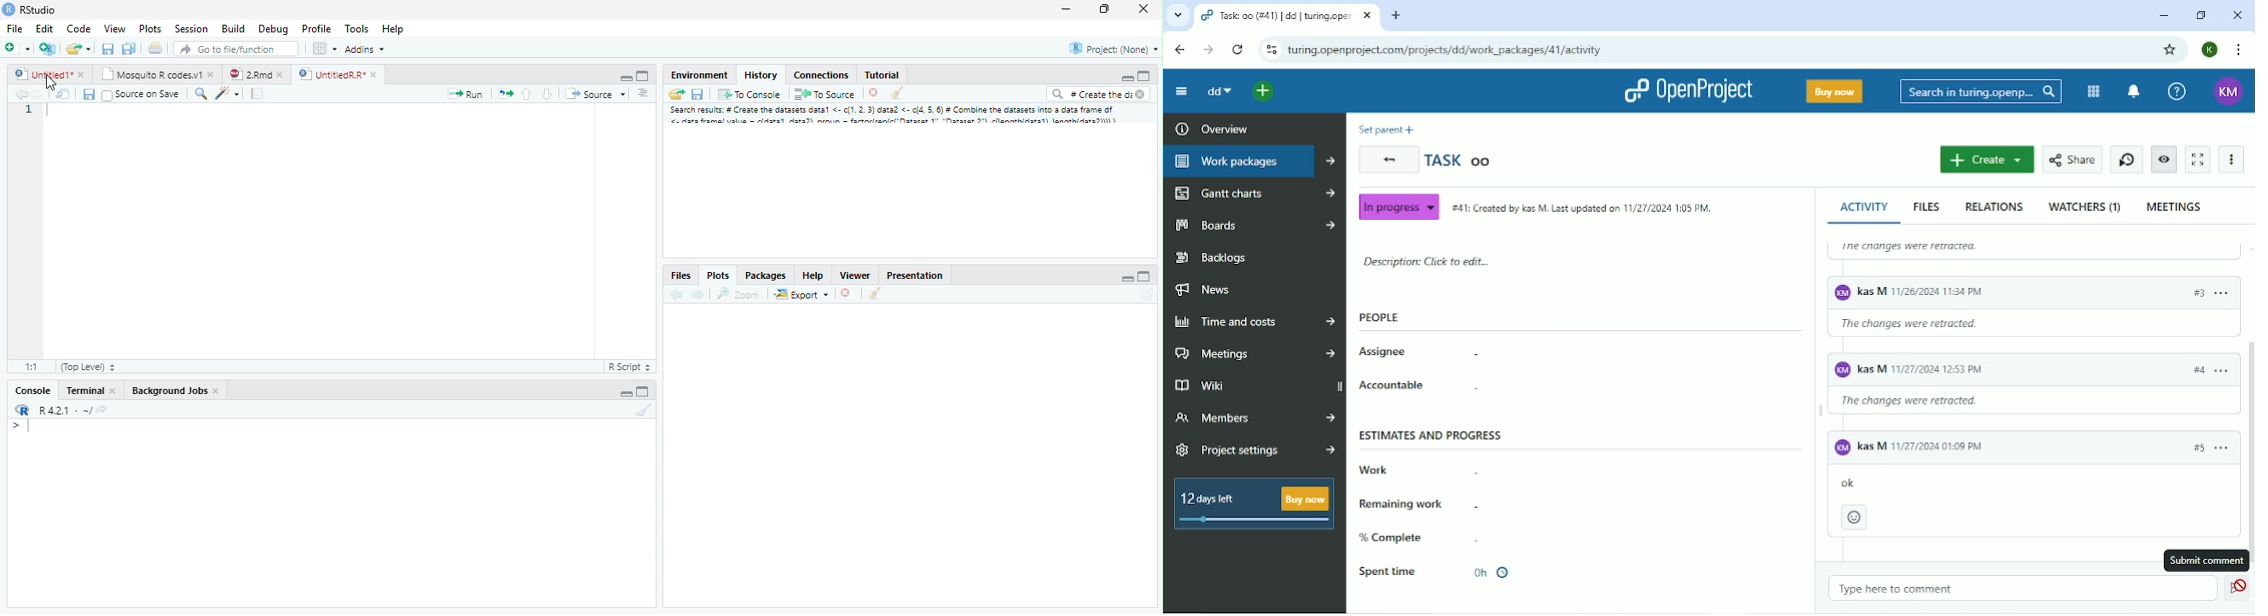  What do you see at coordinates (1255, 416) in the screenshot?
I see `Members` at bounding box center [1255, 416].